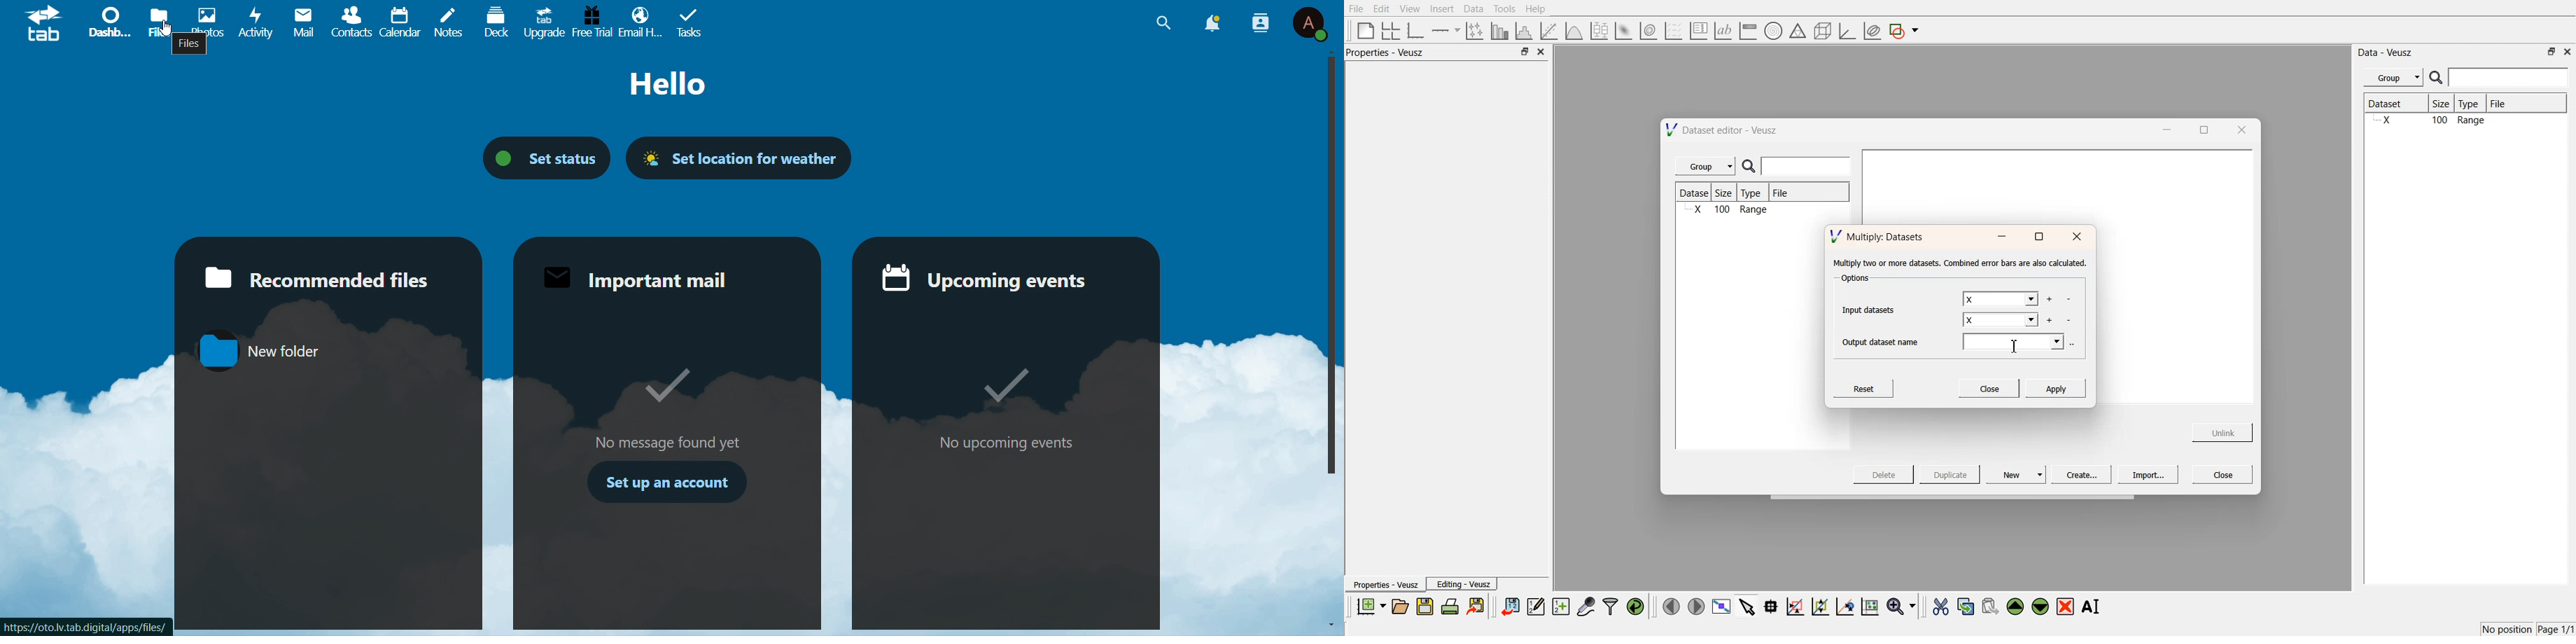 This screenshot has width=2576, height=644. I want to click on No position, so click(2509, 628).